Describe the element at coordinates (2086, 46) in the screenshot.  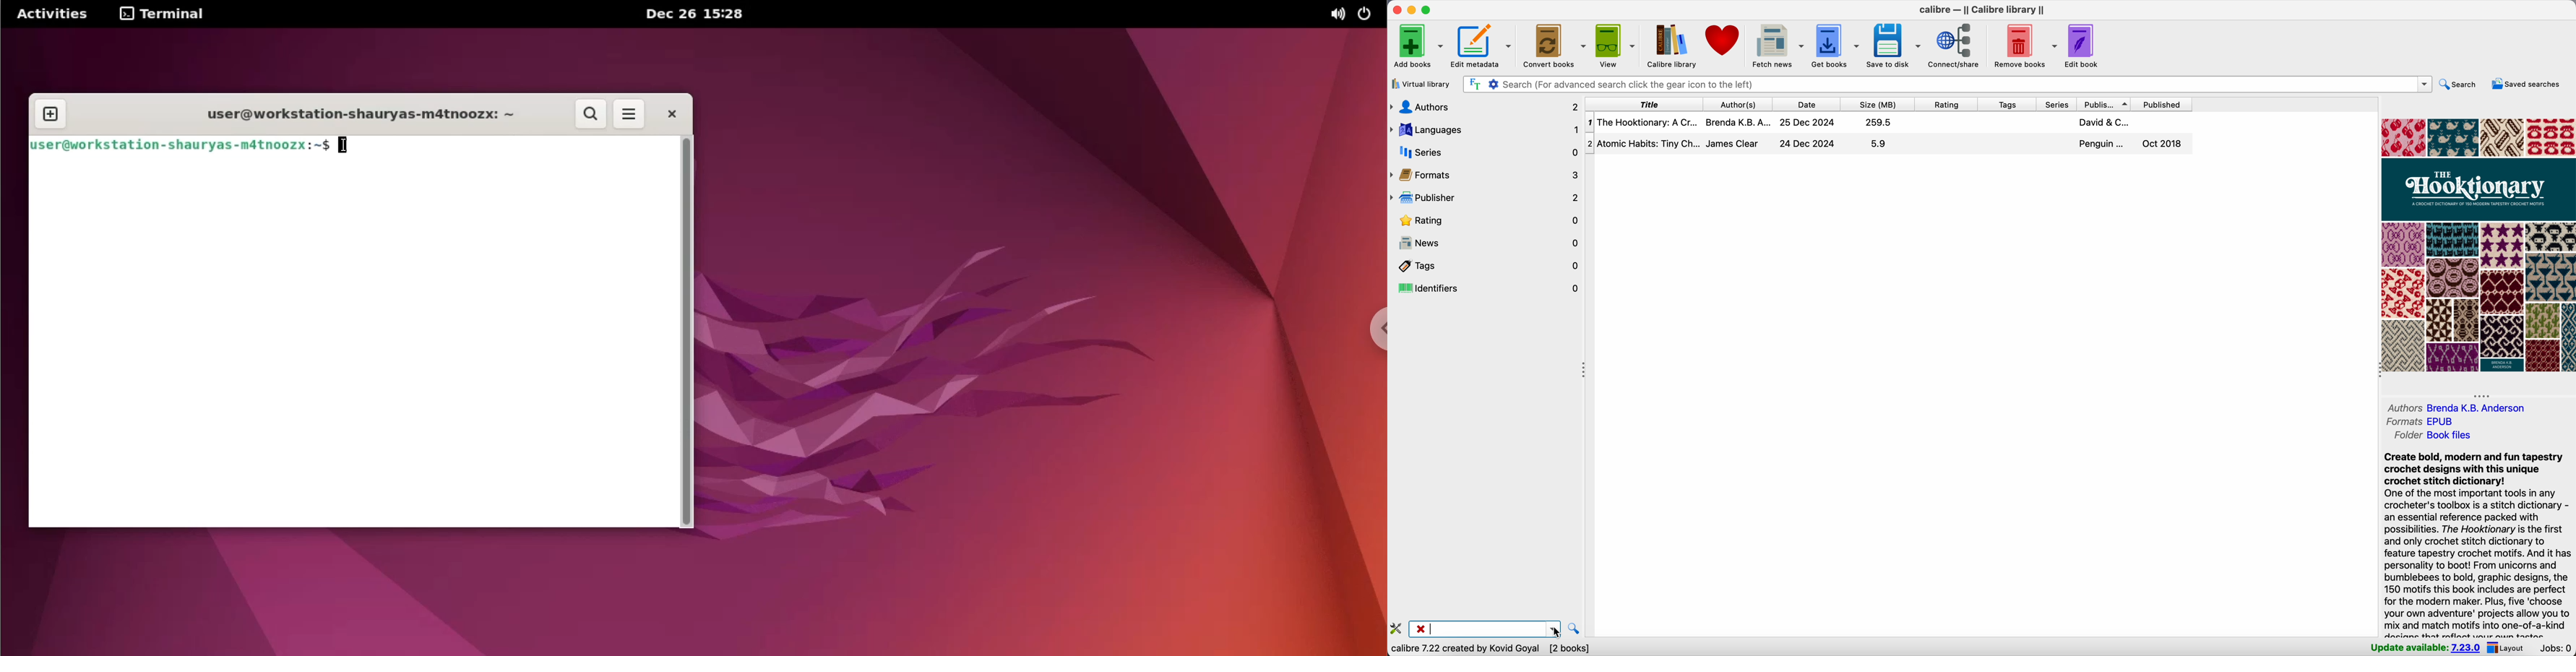
I see `edit book` at that location.